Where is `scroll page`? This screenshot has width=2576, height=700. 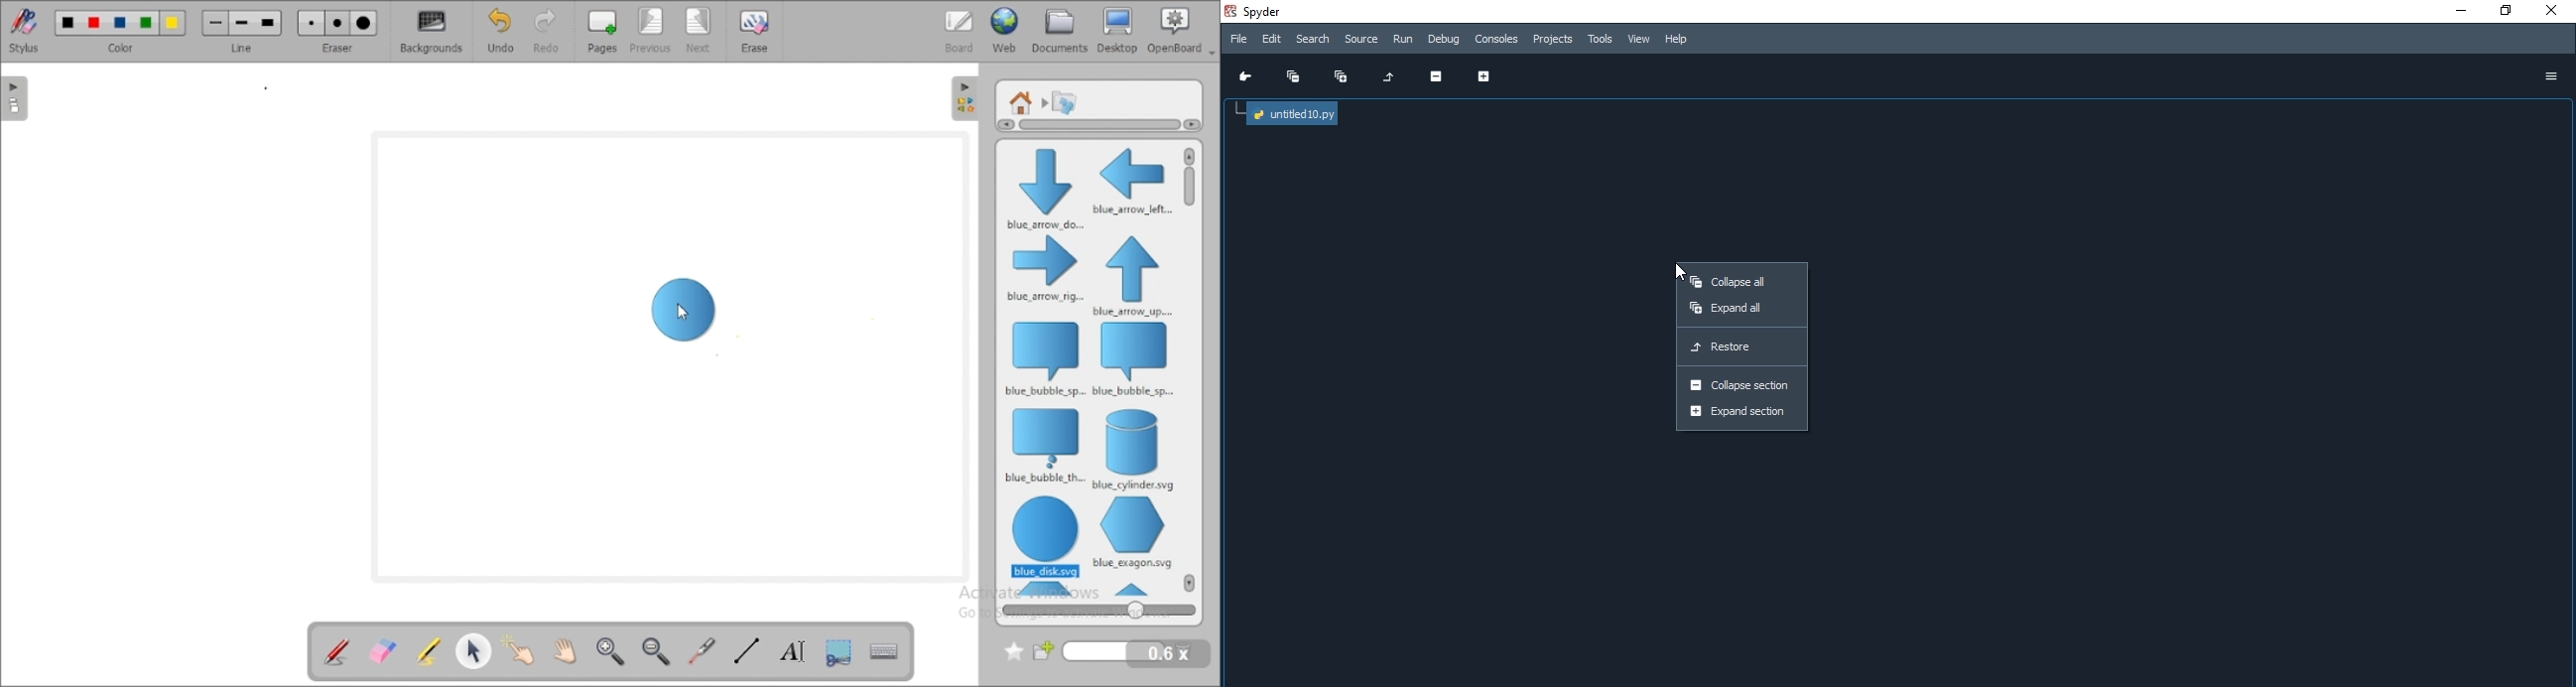 scroll page is located at coordinates (566, 649).